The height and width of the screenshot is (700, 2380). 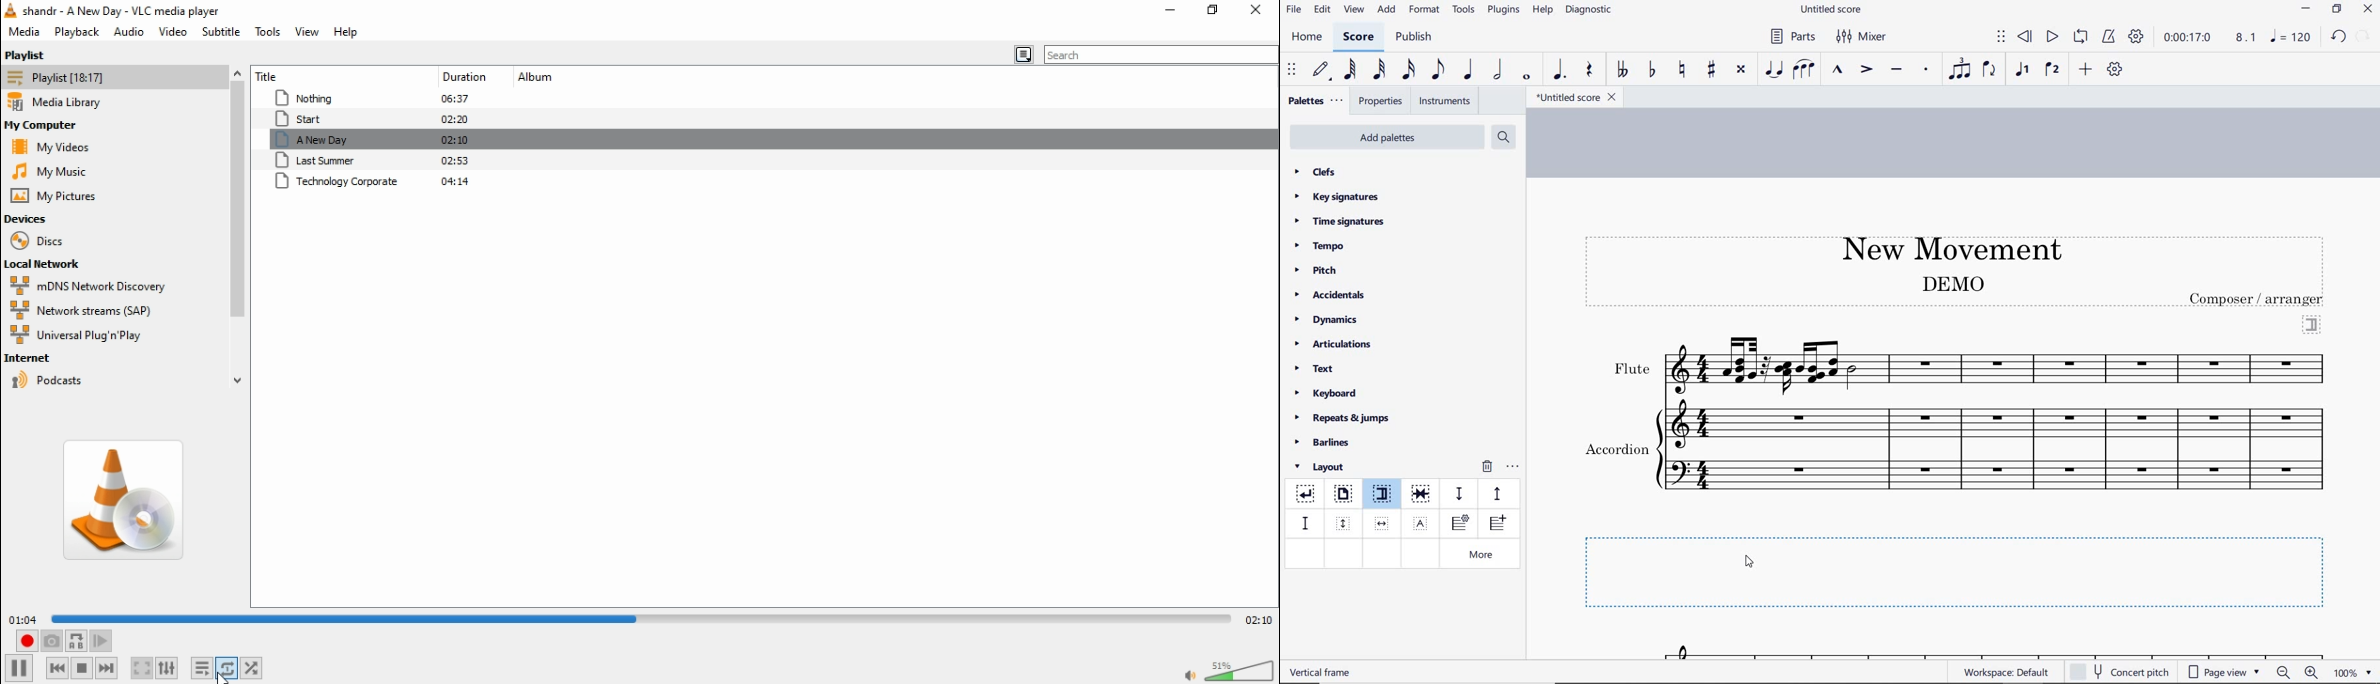 I want to click on cursor, so click(x=1751, y=563).